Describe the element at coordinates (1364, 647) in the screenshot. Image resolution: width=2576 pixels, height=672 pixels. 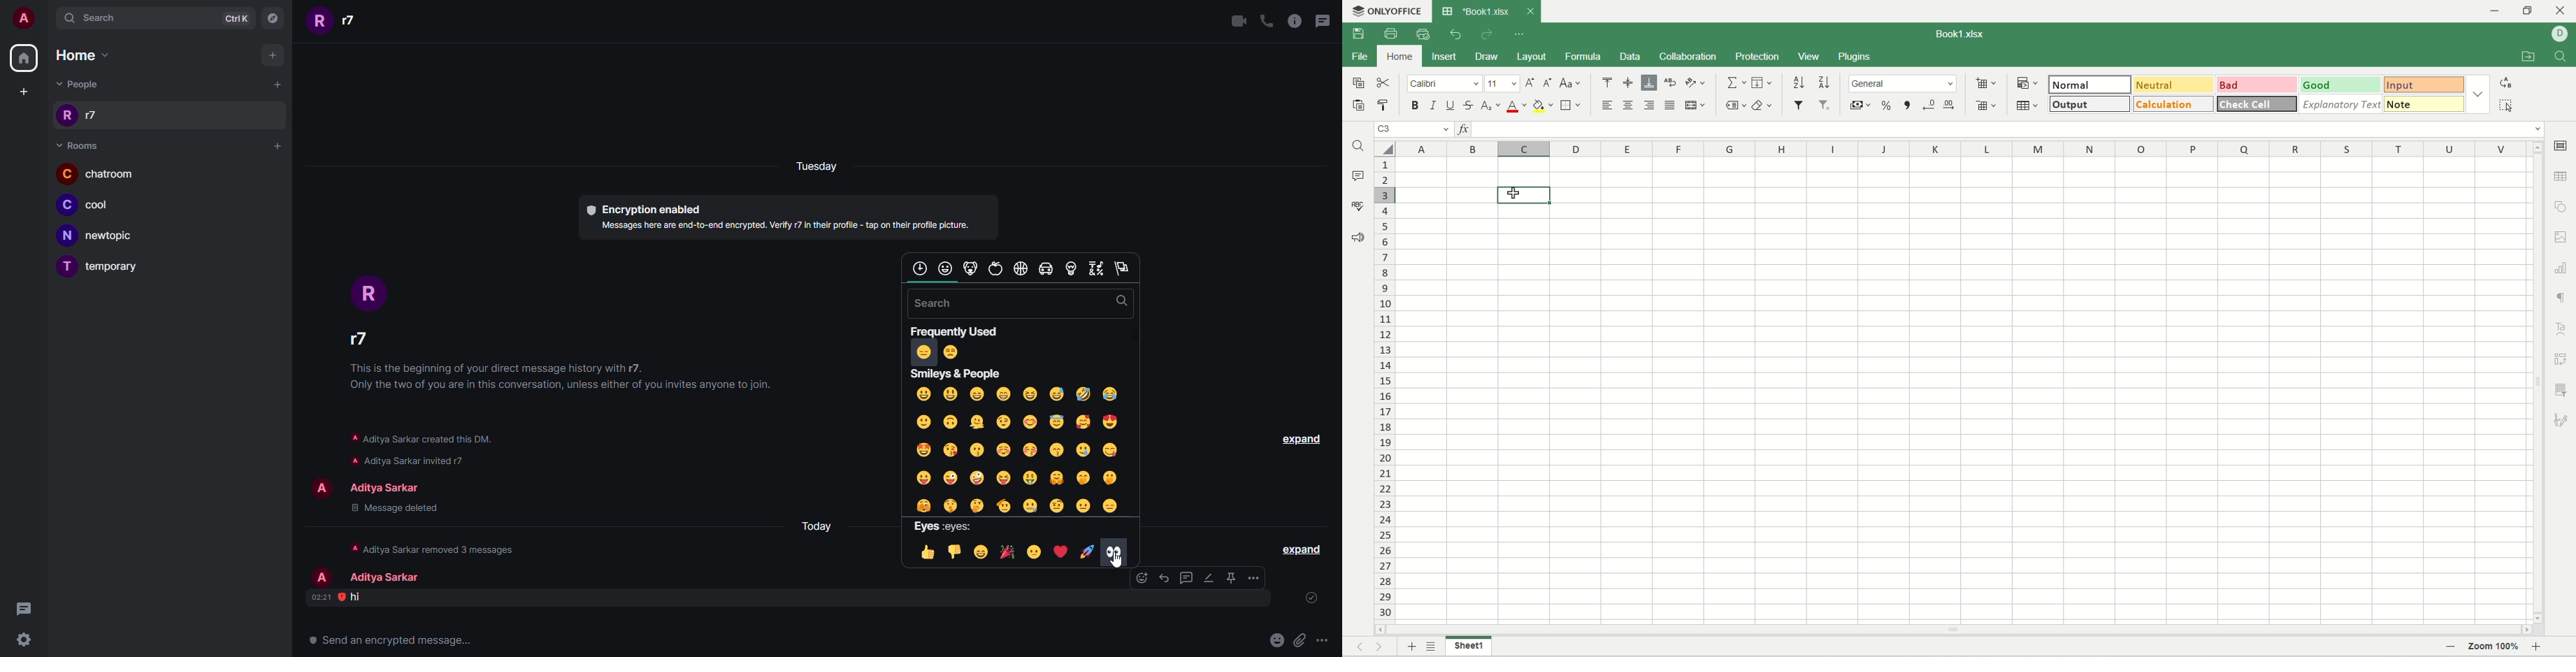
I see `previous` at that location.